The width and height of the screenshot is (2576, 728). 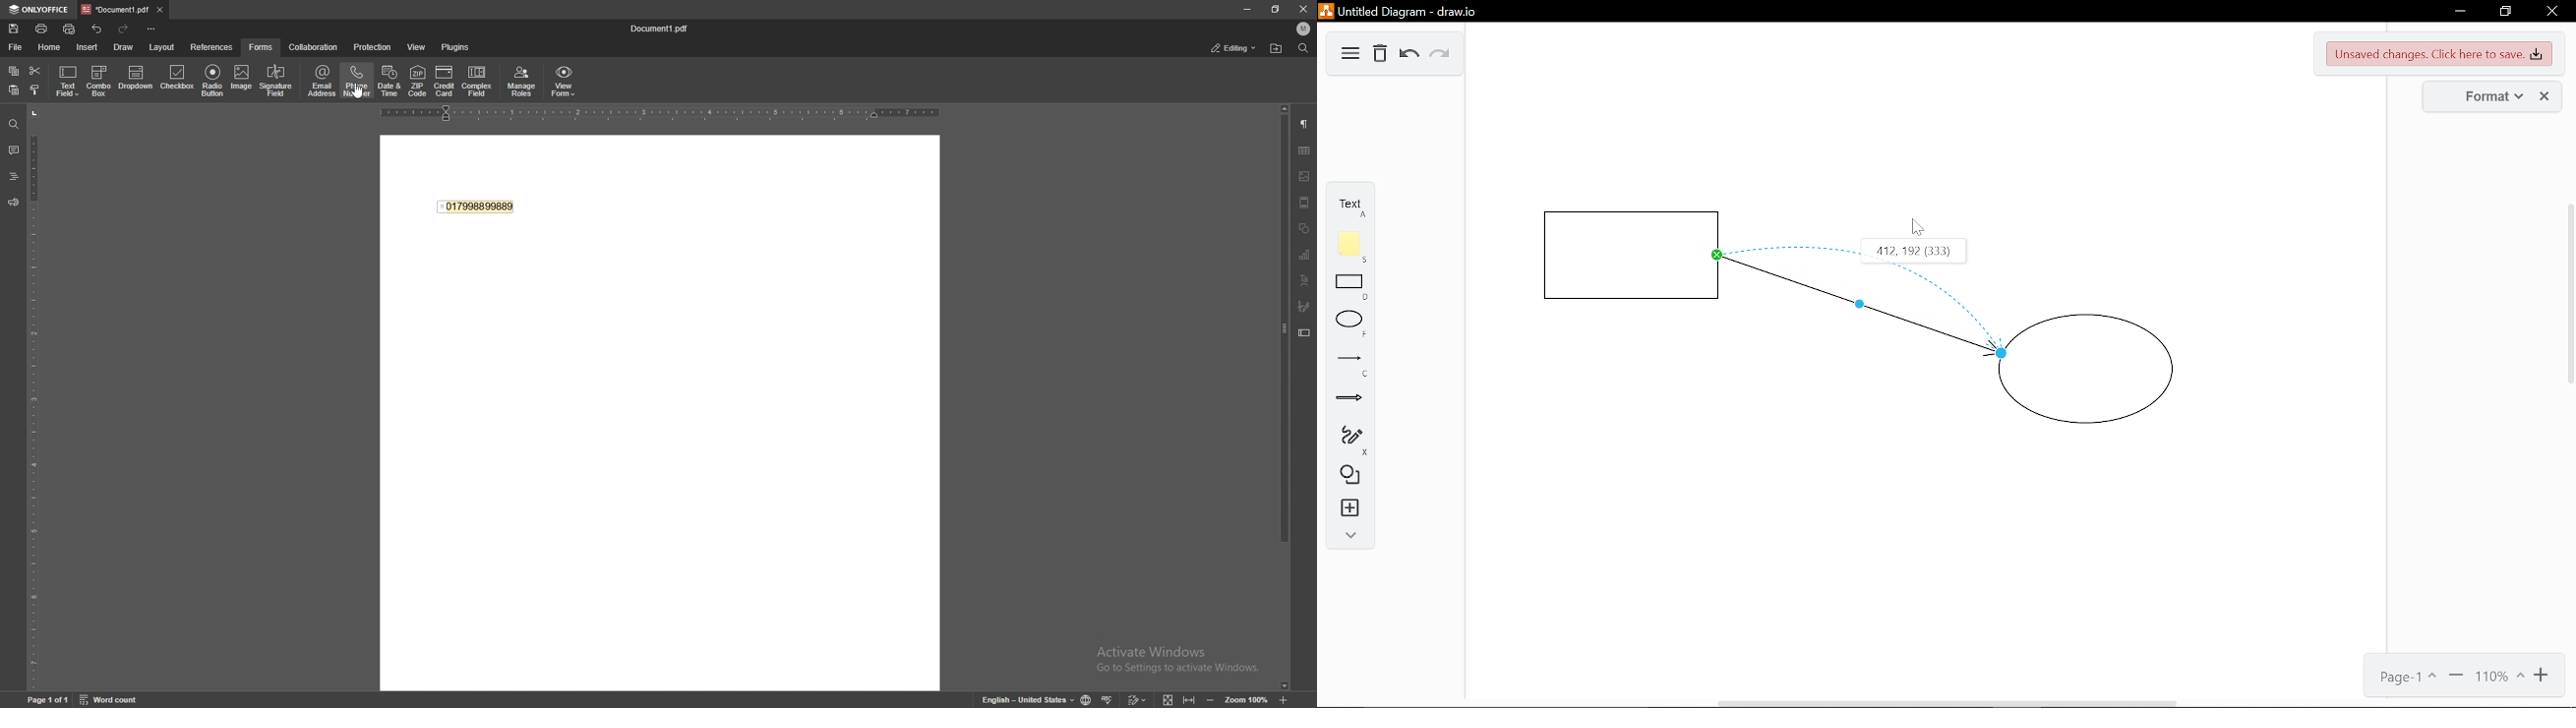 What do you see at coordinates (35, 90) in the screenshot?
I see `copy style` at bounding box center [35, 90].